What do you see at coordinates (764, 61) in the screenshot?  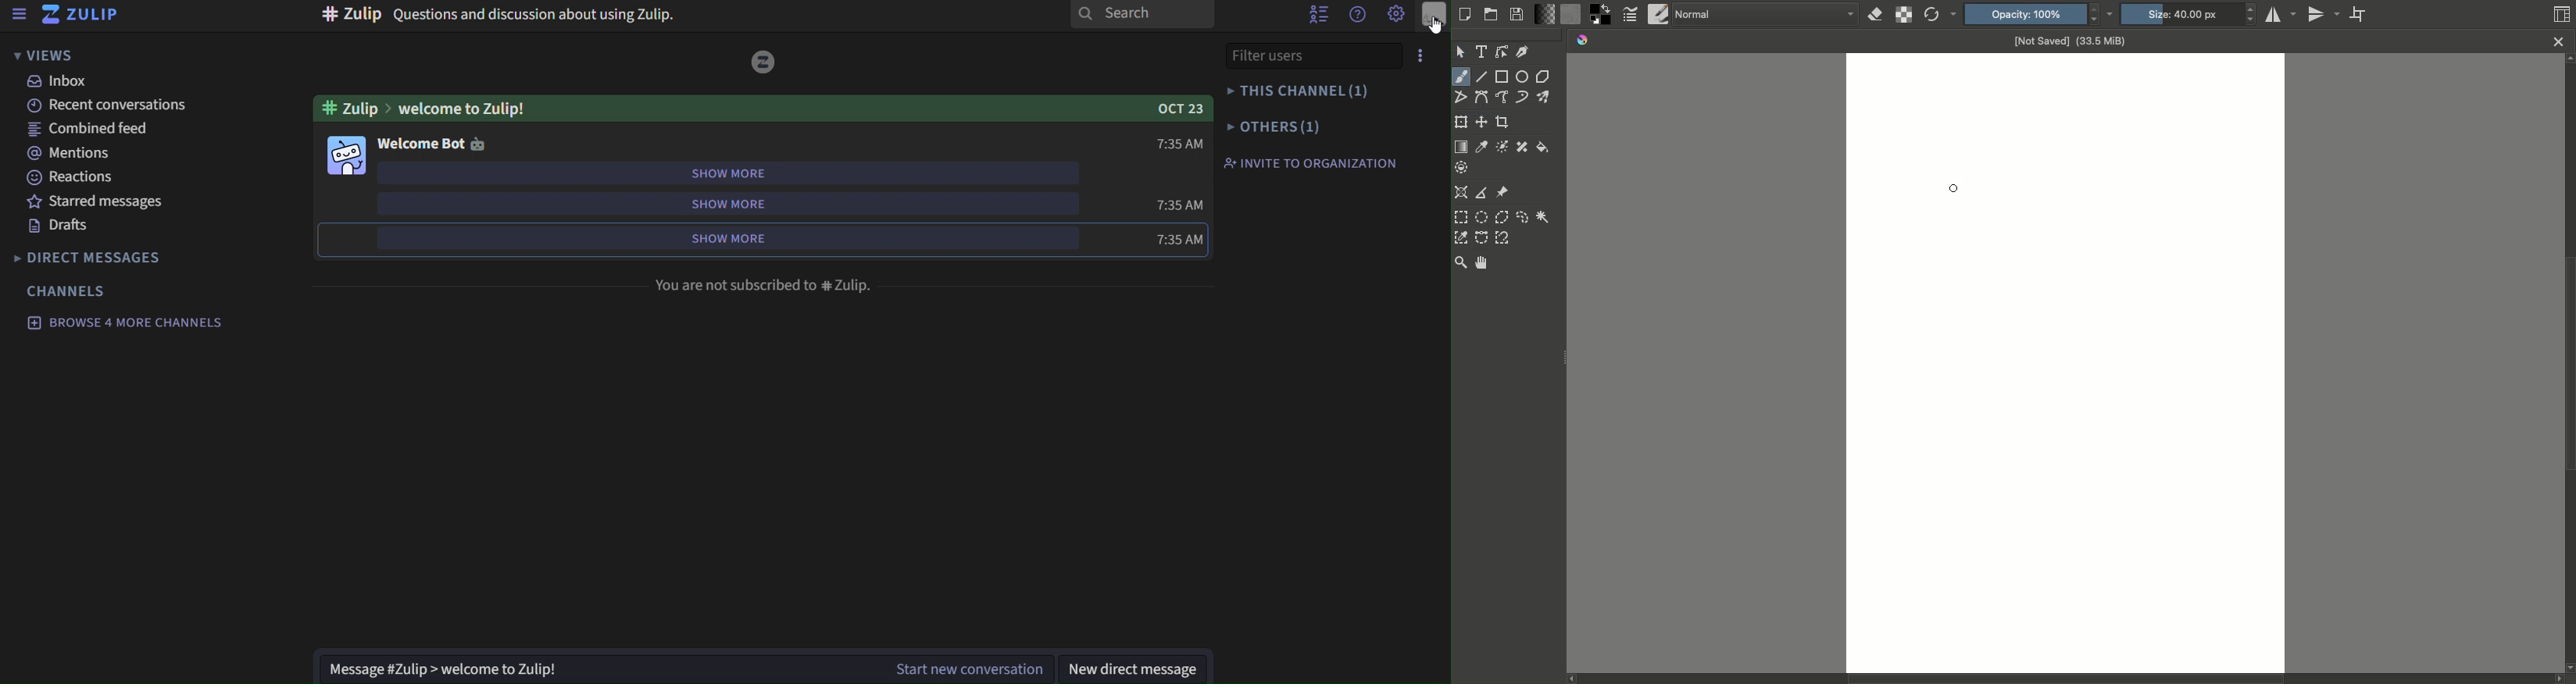 I see `image` at bounding box center [764, 61].